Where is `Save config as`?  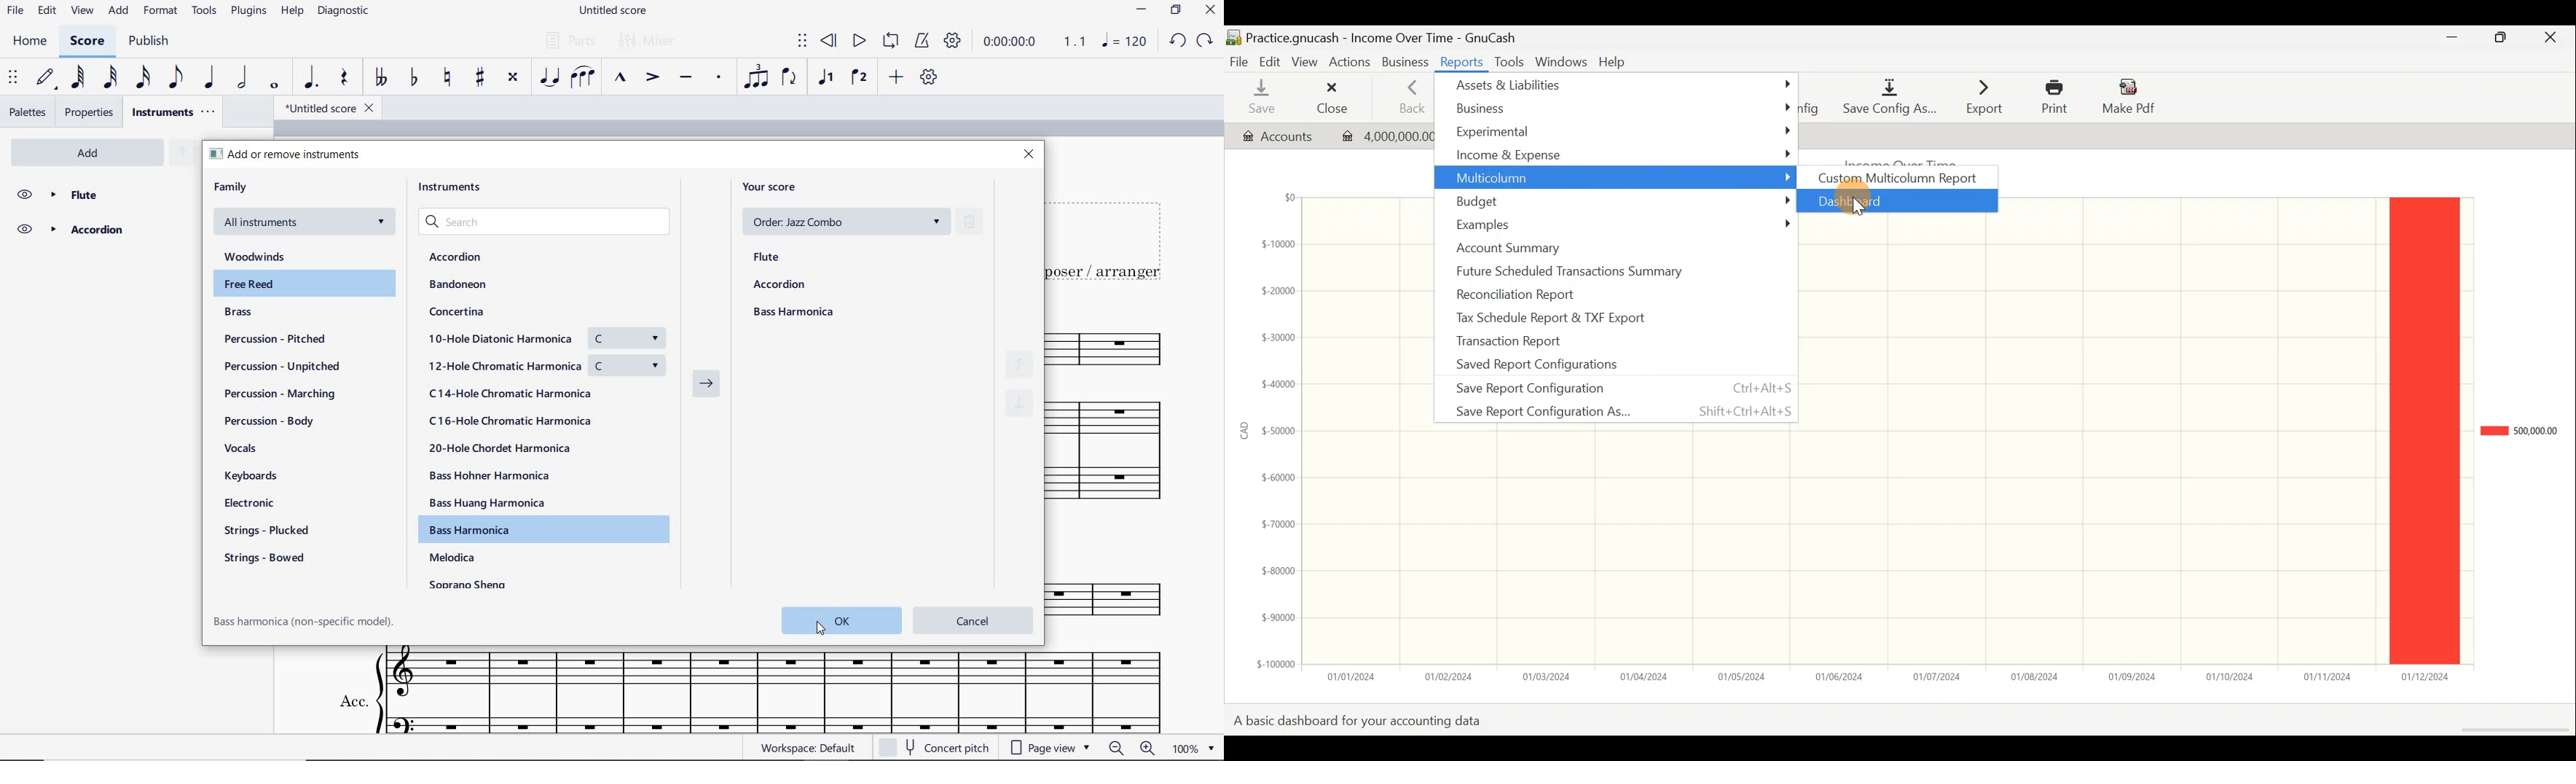
Save config as is located at coordinates (1885, 98).